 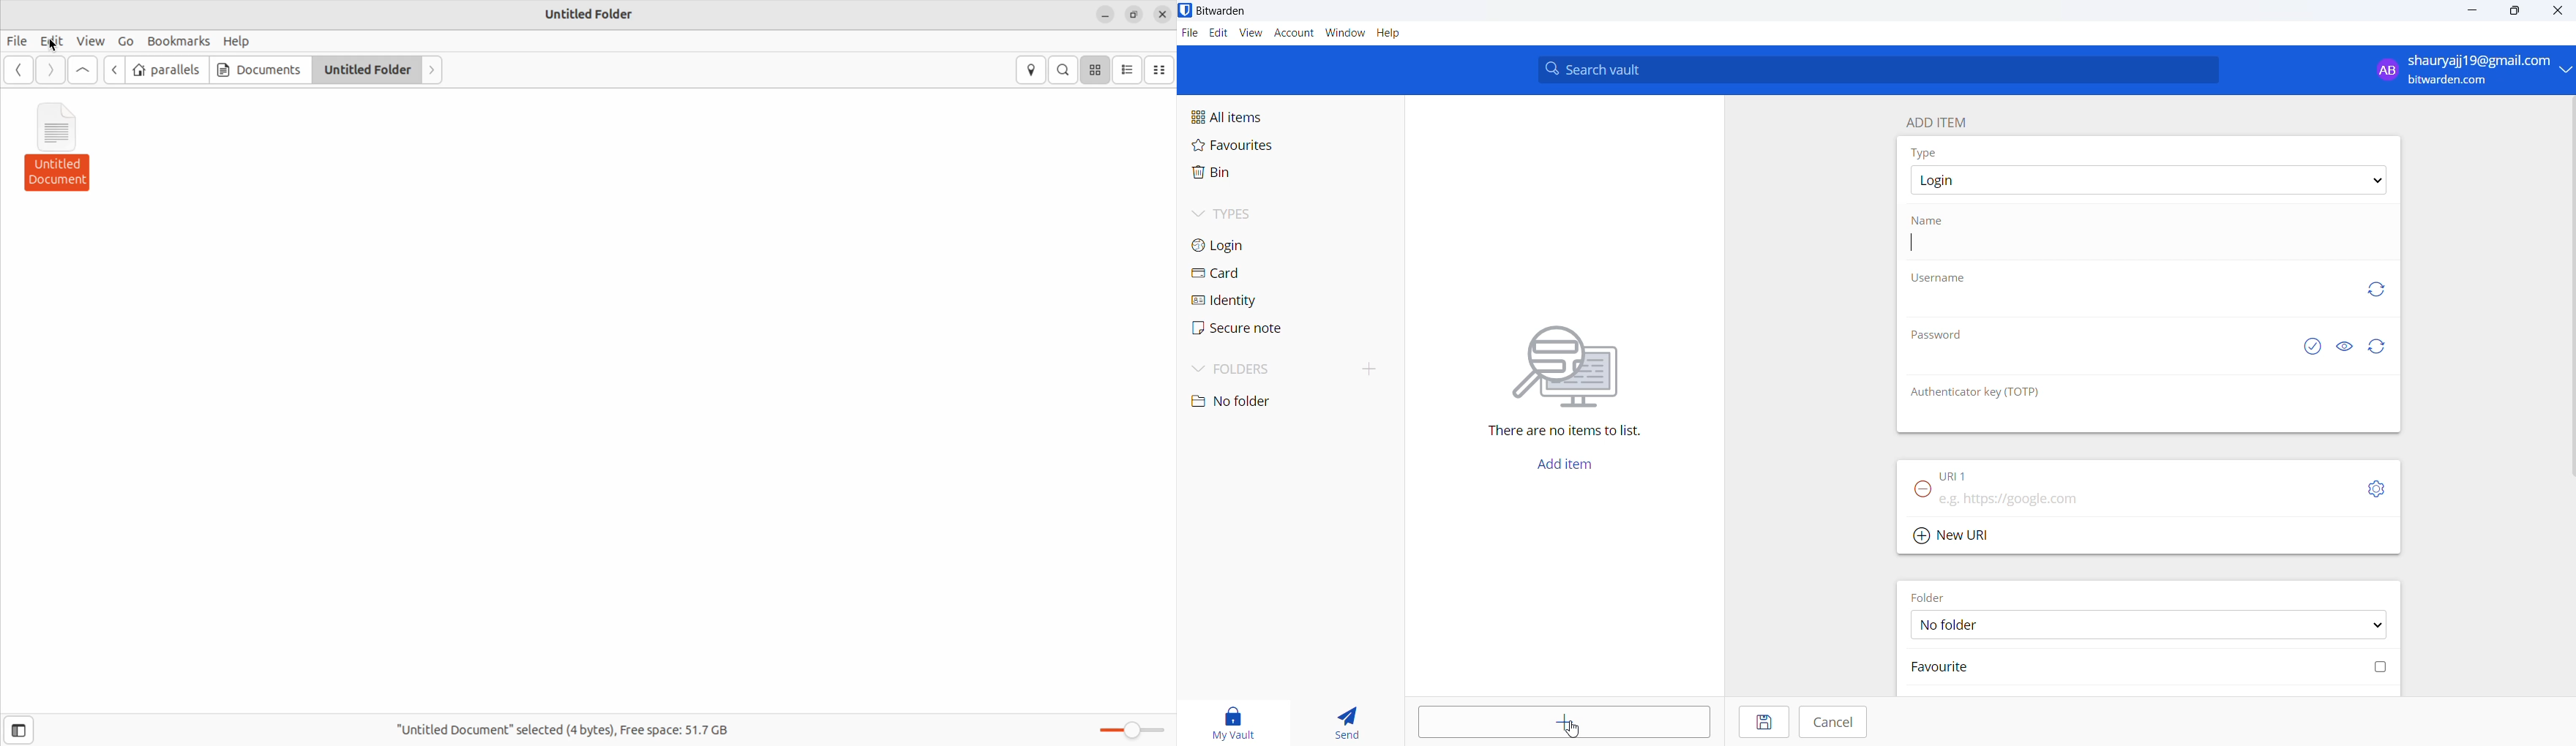 I want to click on bin, so click(x=1251, y=176).